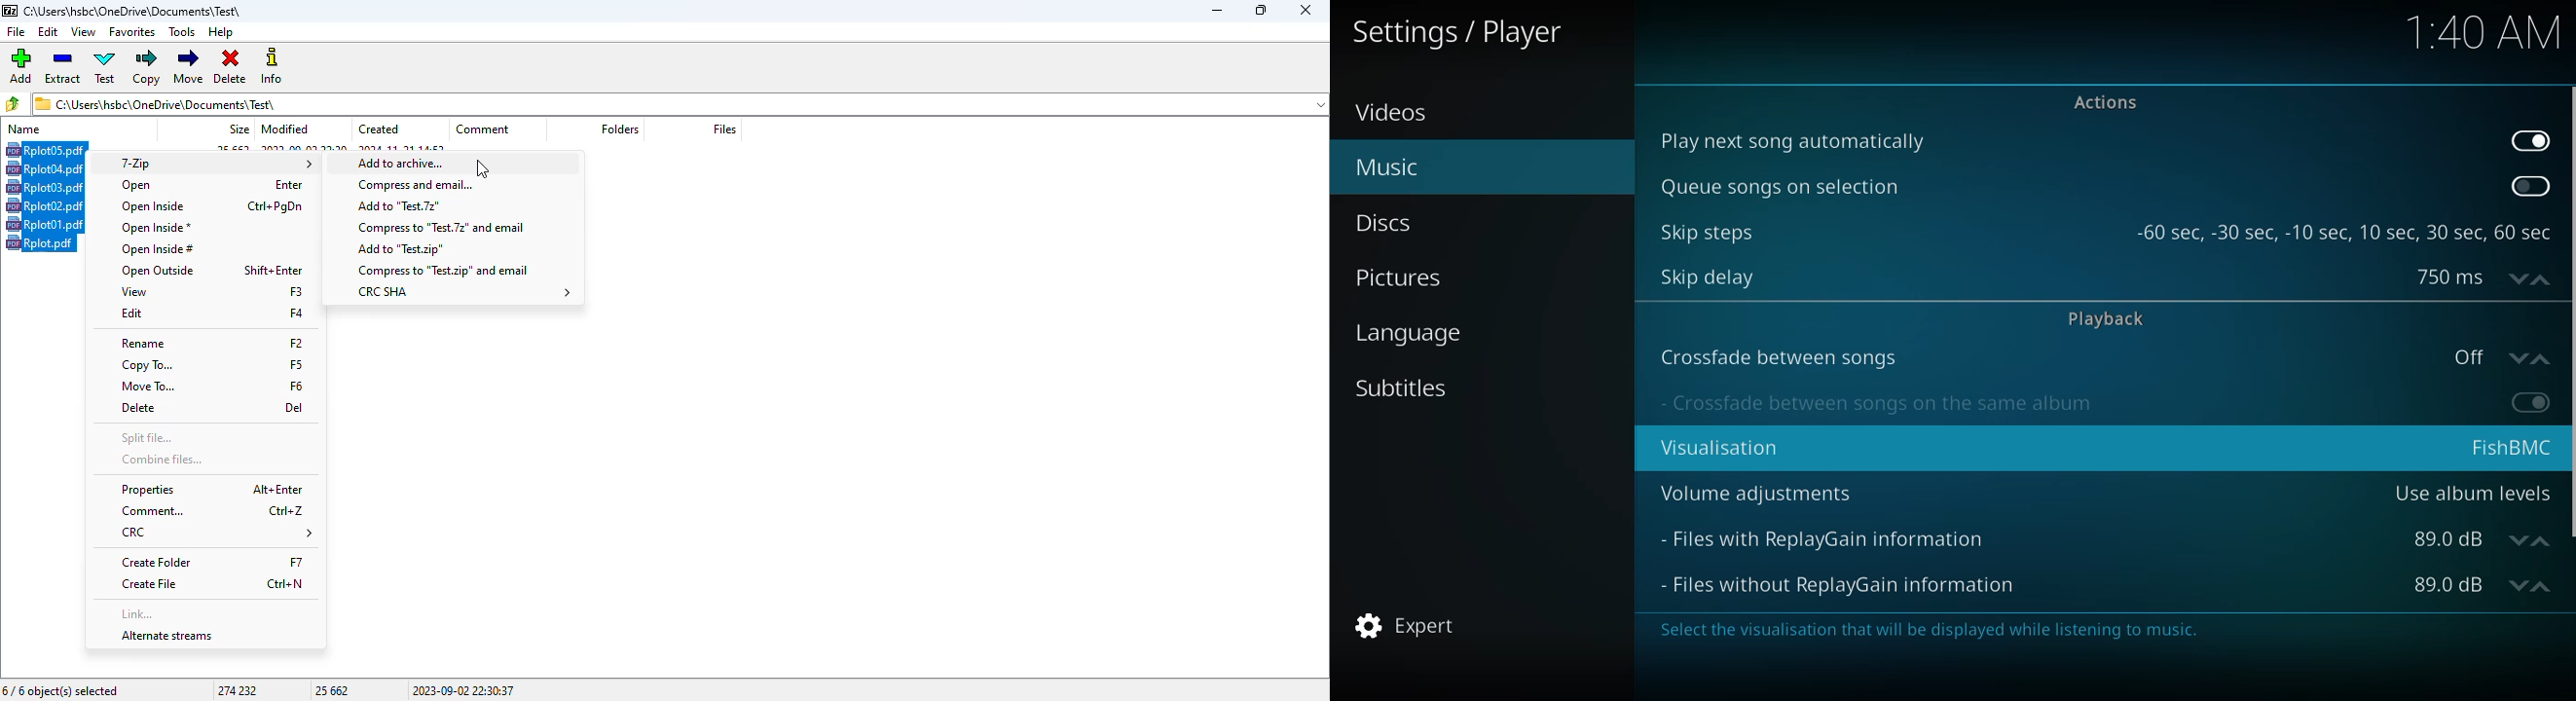 Image resolution: width=2576 pixels, height=728 pixels. Describe the element at coordinates (2481, 586) in the screenshot. I see `db` at that location.